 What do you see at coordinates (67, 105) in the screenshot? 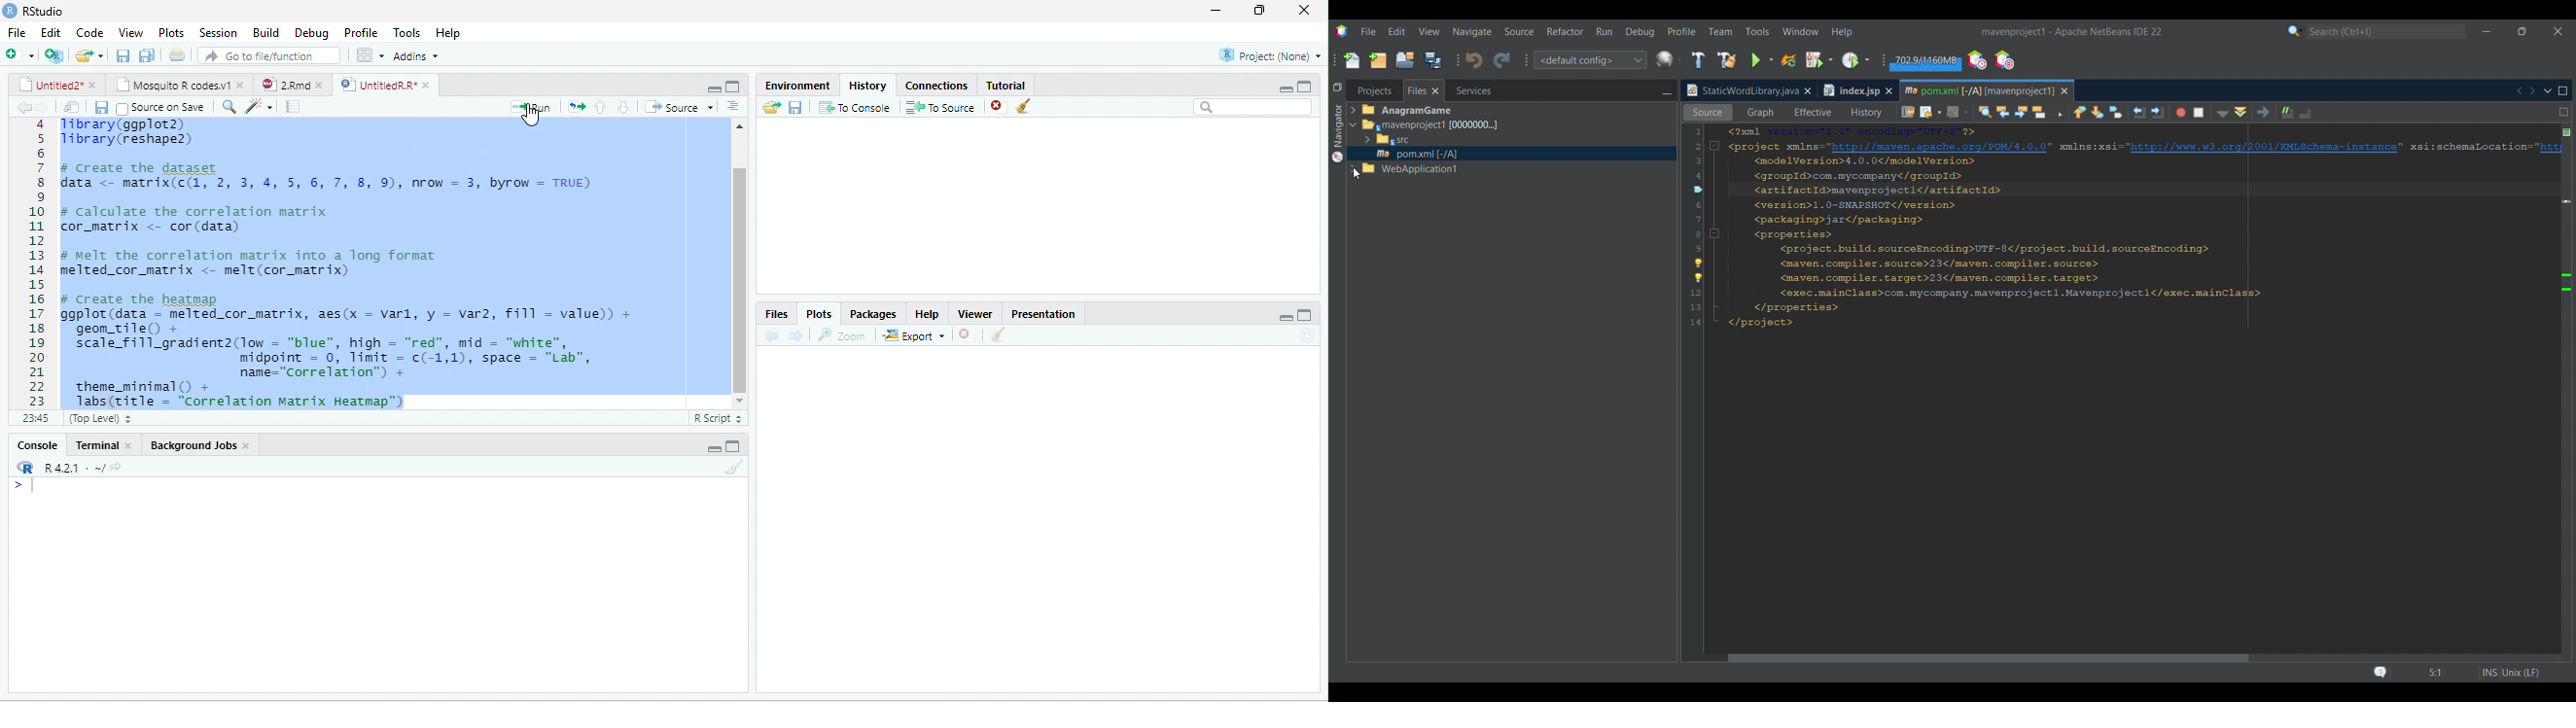
I see `files` at bounding box center [67, 105].